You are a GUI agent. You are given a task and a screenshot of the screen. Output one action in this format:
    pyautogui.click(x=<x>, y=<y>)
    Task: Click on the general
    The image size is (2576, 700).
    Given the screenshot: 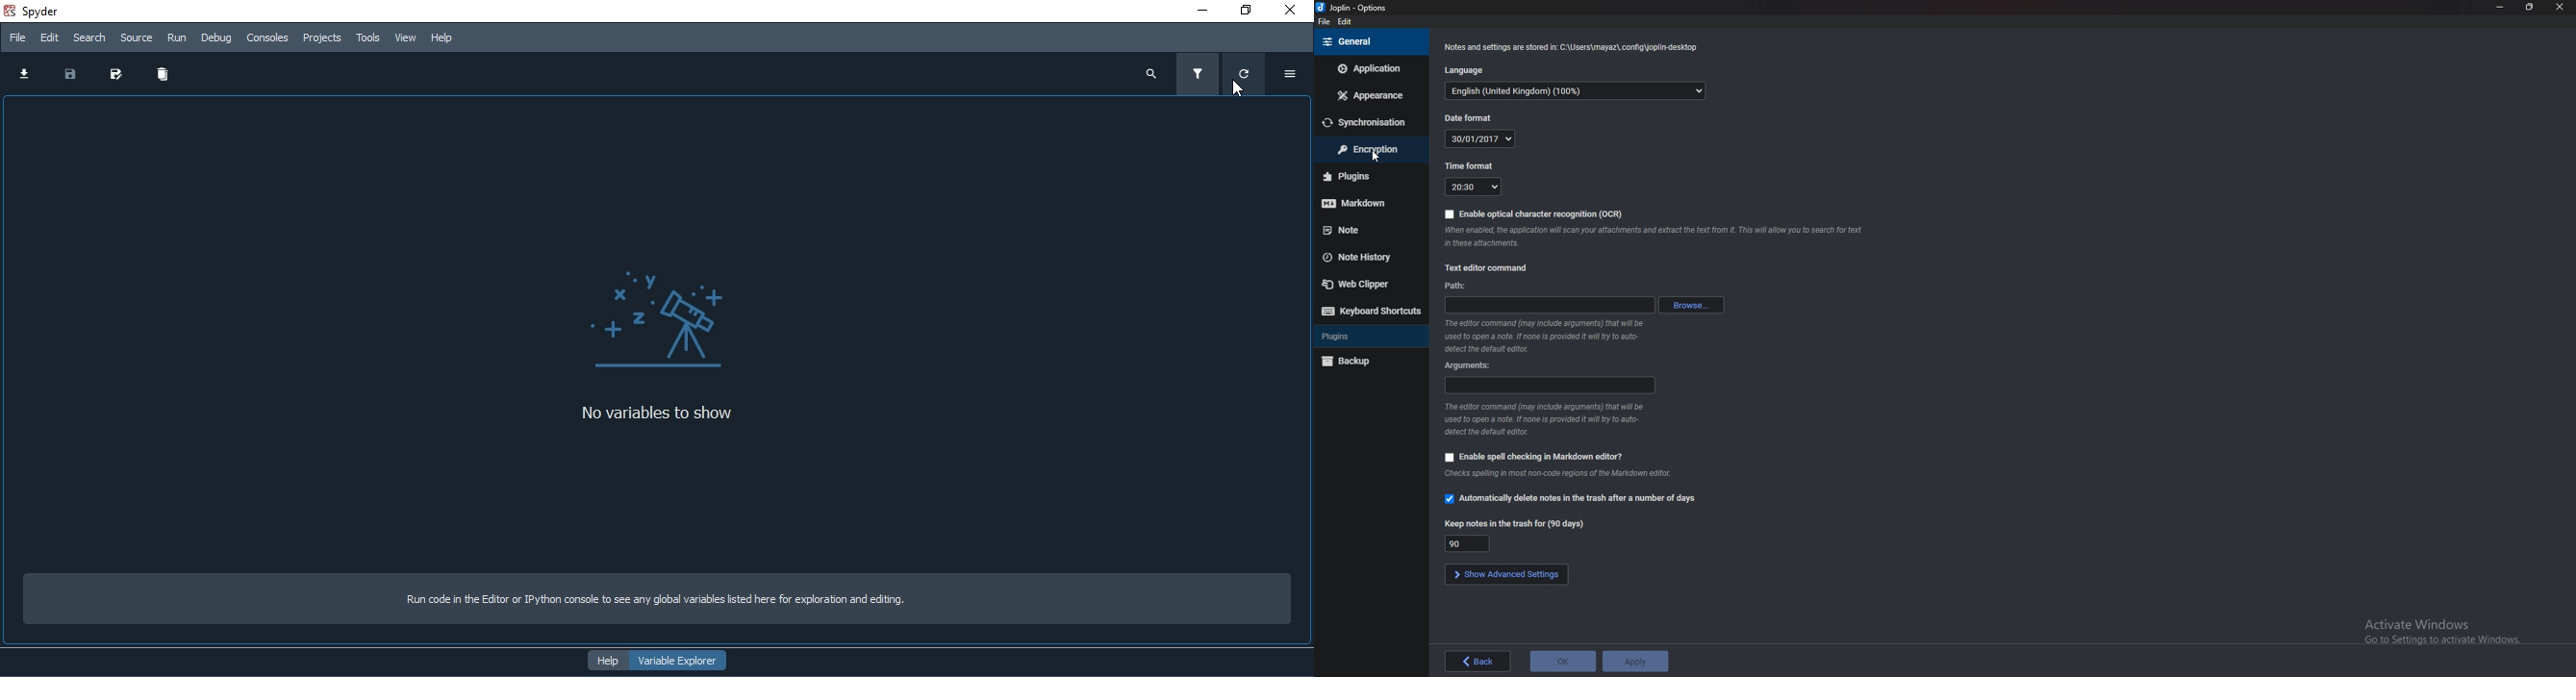 What is the action you would take?
    pyautogui.click(x=1369, y=43)
    